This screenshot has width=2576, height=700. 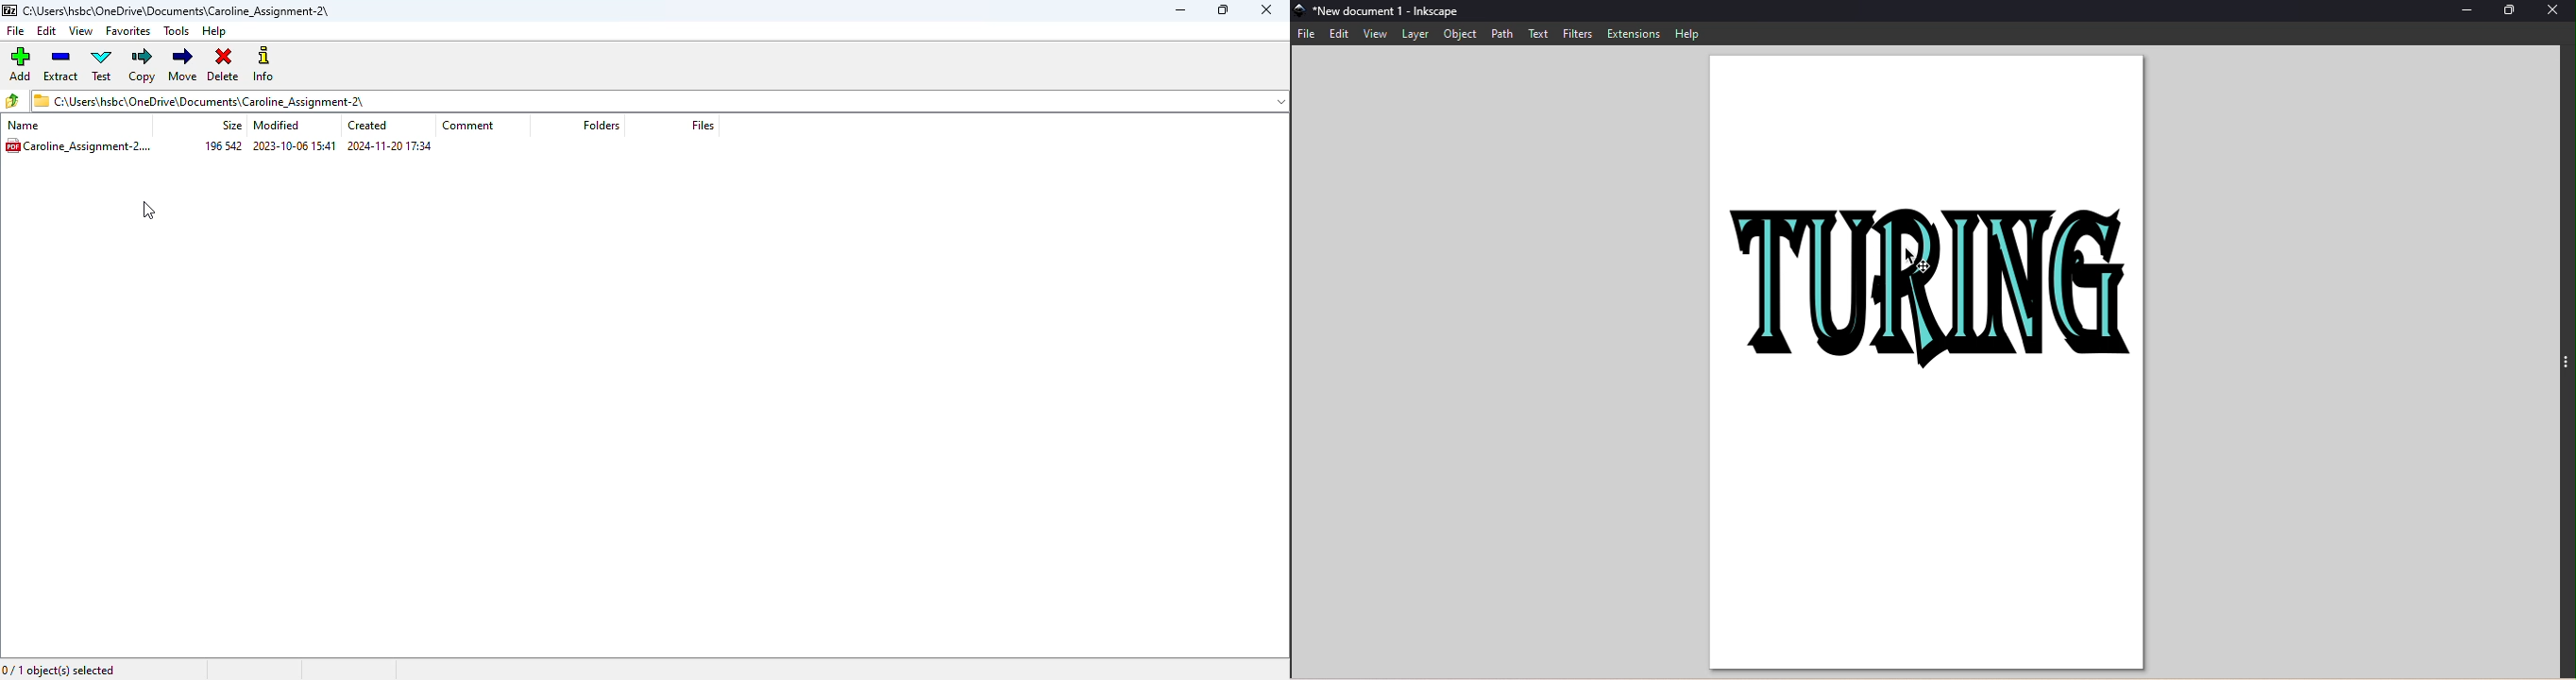 I want to click on copy, so click(x=143, y=65).